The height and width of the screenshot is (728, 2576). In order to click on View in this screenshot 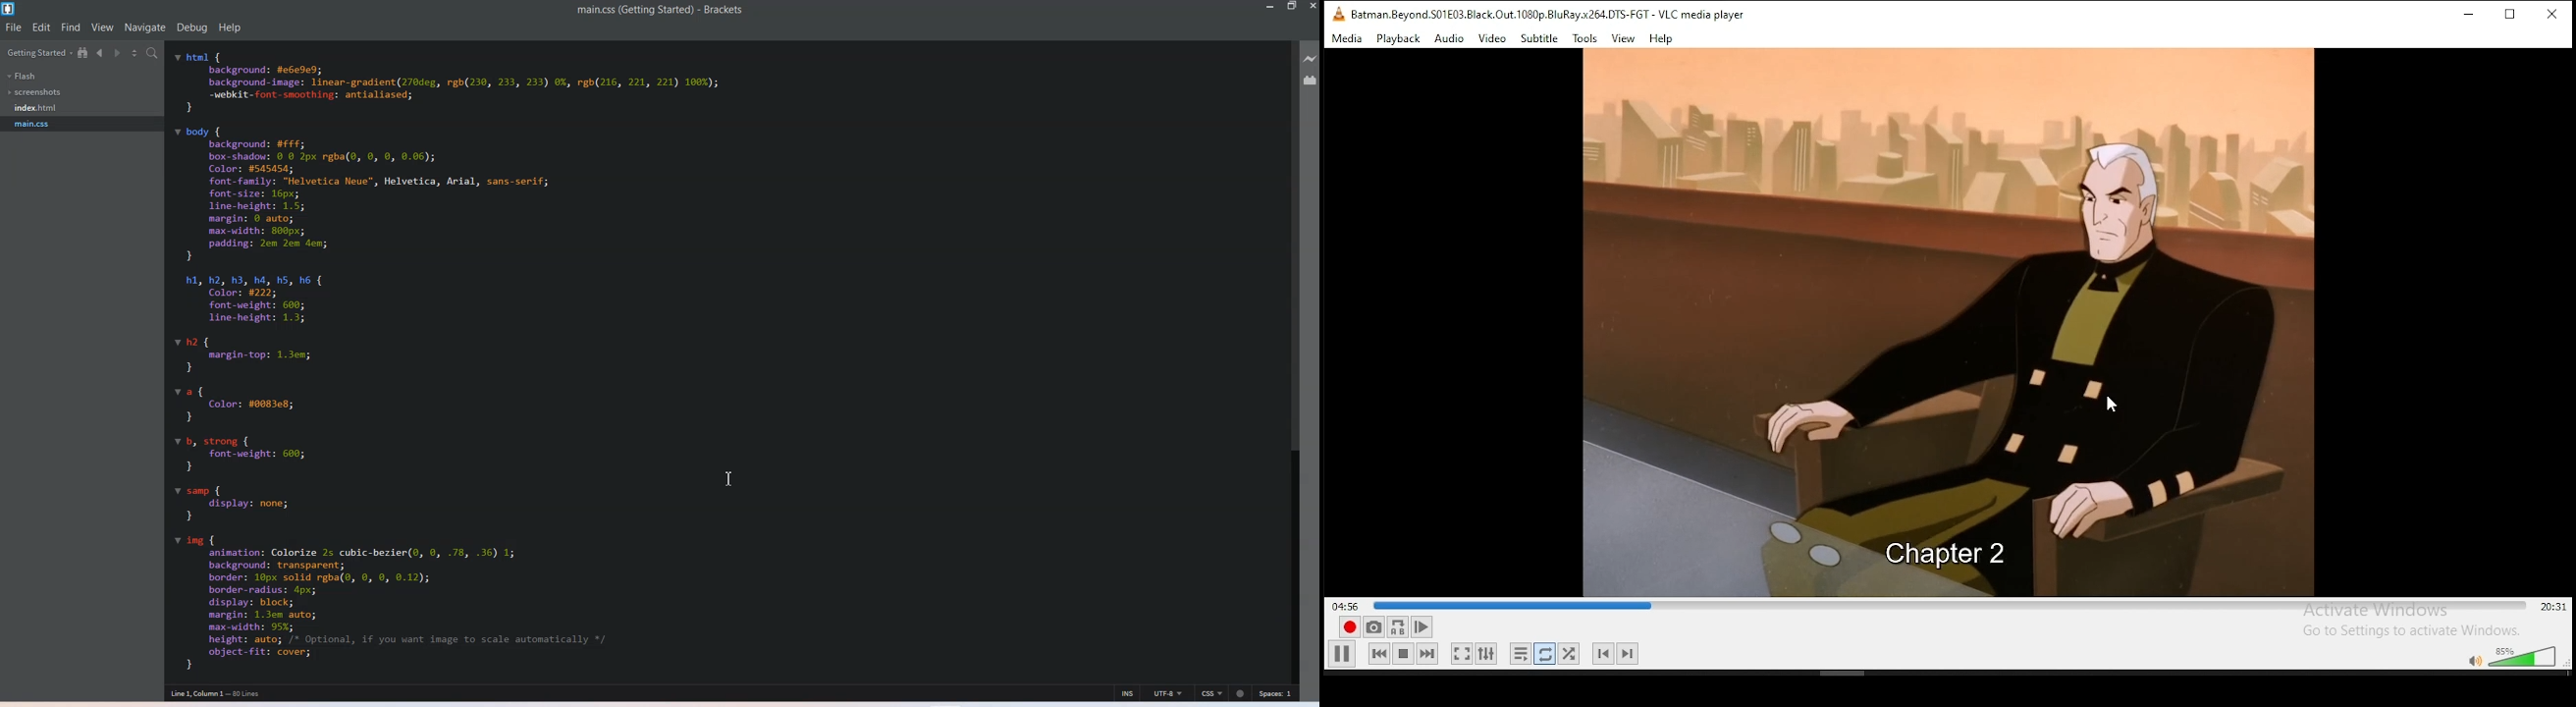, I will do `click(1625, 39)`.